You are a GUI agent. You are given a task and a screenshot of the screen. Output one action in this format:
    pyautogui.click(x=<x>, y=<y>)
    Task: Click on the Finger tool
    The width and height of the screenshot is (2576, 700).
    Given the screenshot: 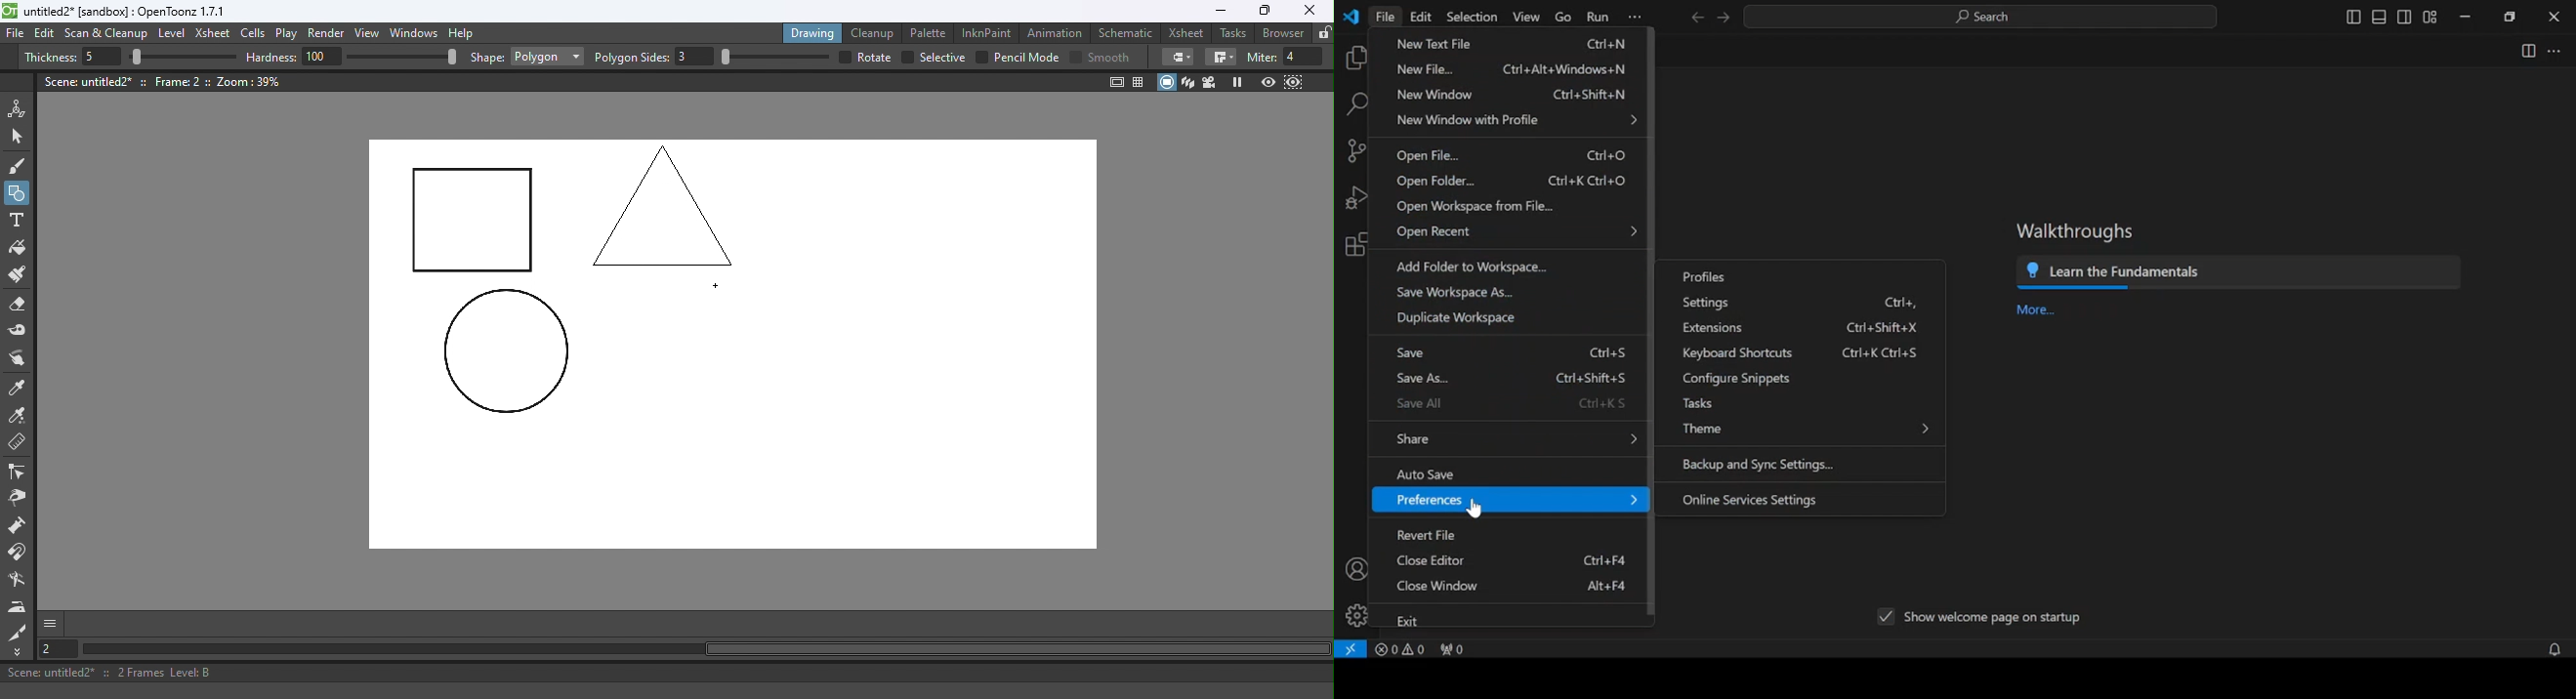 What is the action you would take?
    pyautogui.click(x=18, y=360)
    